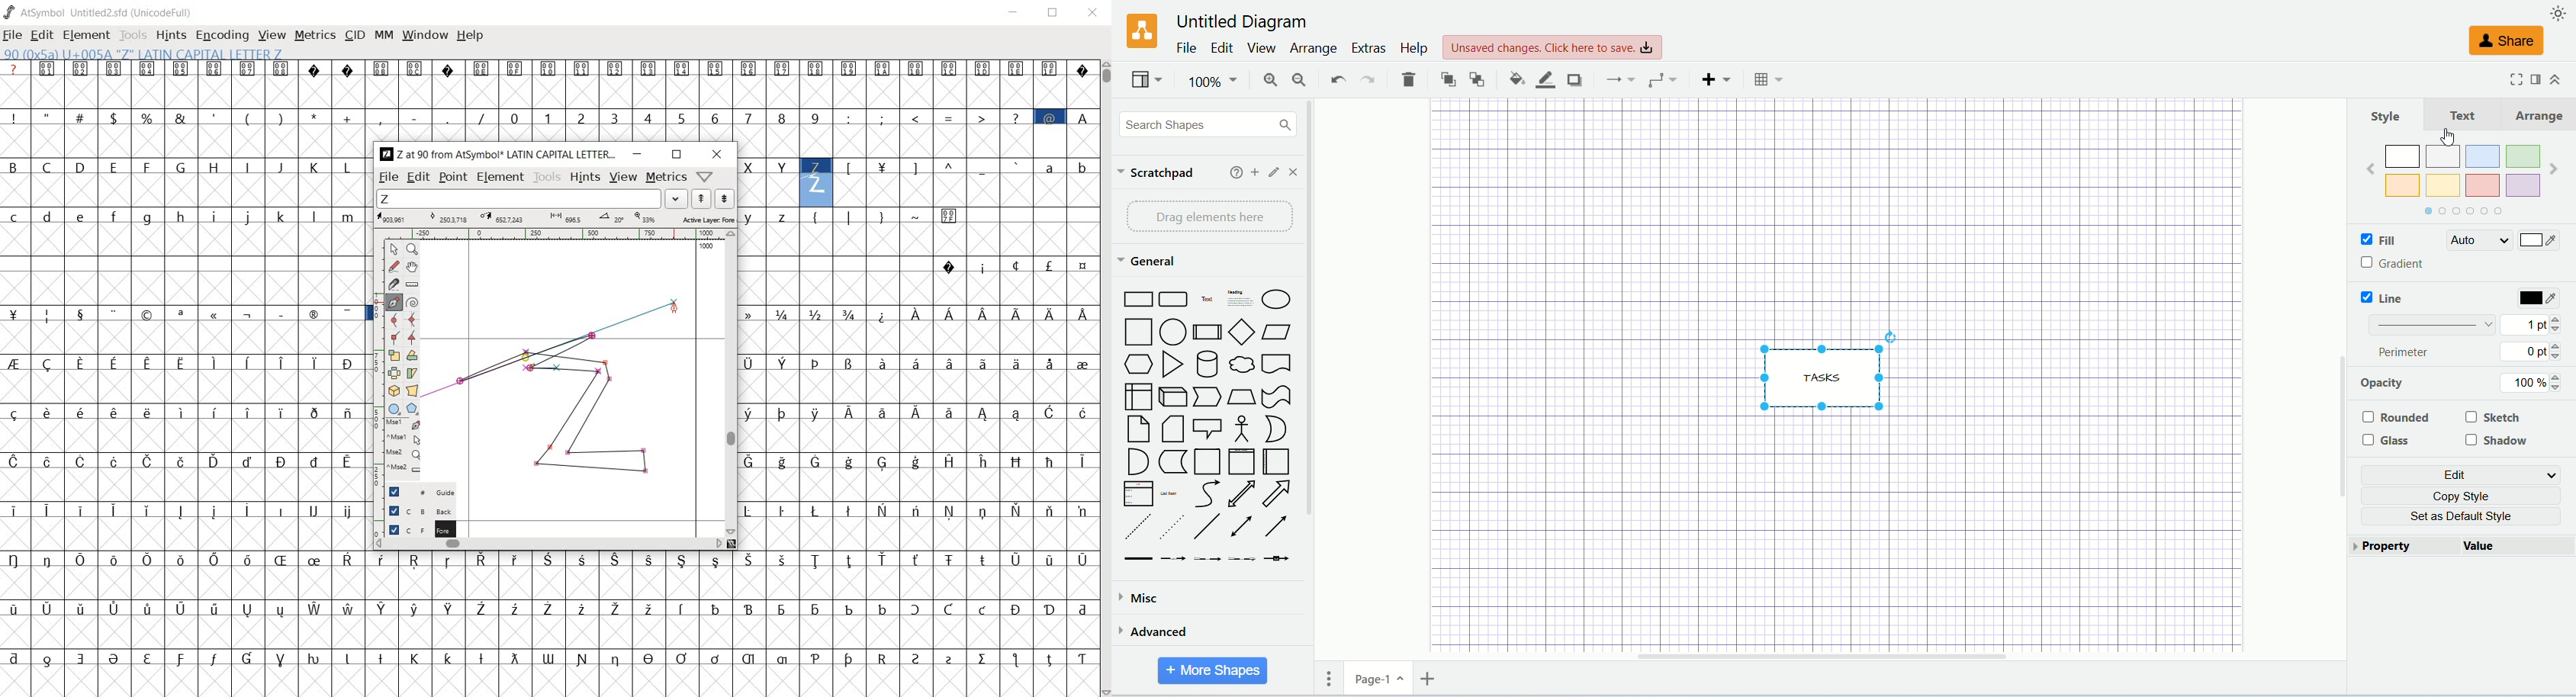  I want to click on collapse/expand, so click(2555, 79).